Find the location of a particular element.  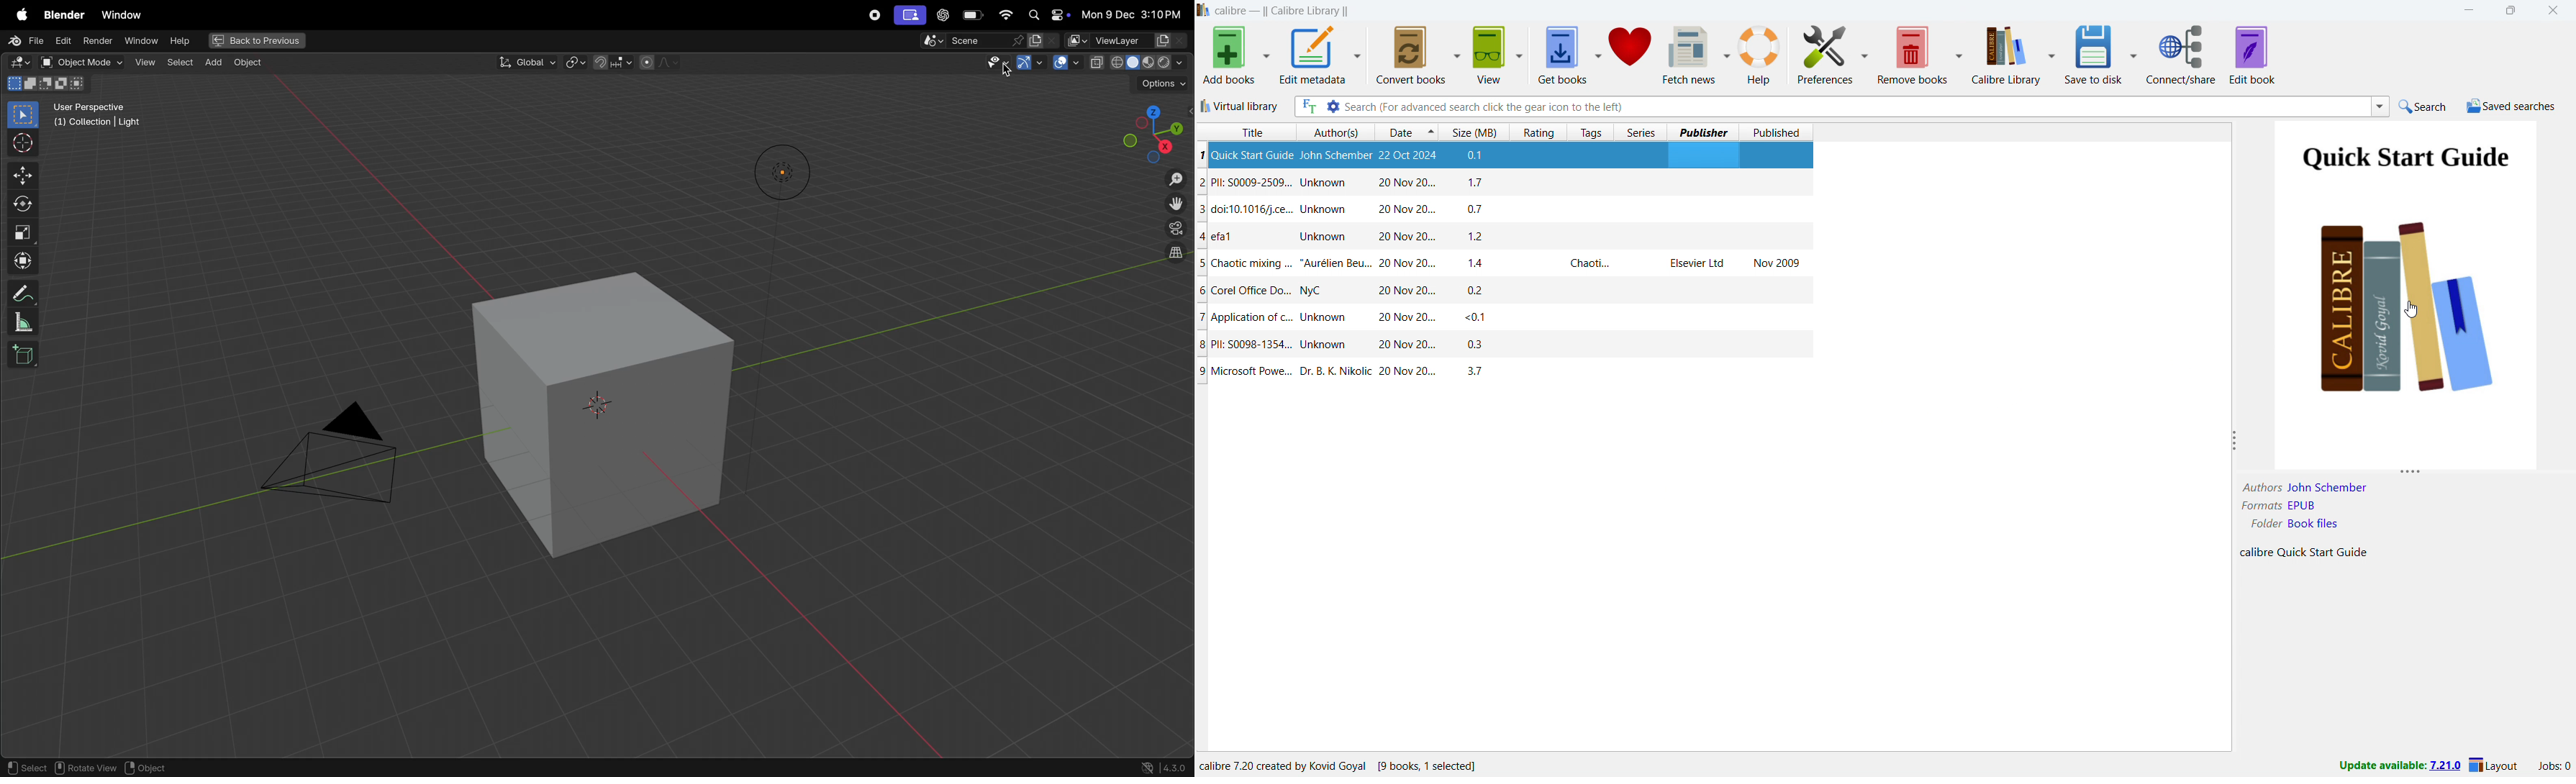

add books options is located at coordinates (1266, 56).